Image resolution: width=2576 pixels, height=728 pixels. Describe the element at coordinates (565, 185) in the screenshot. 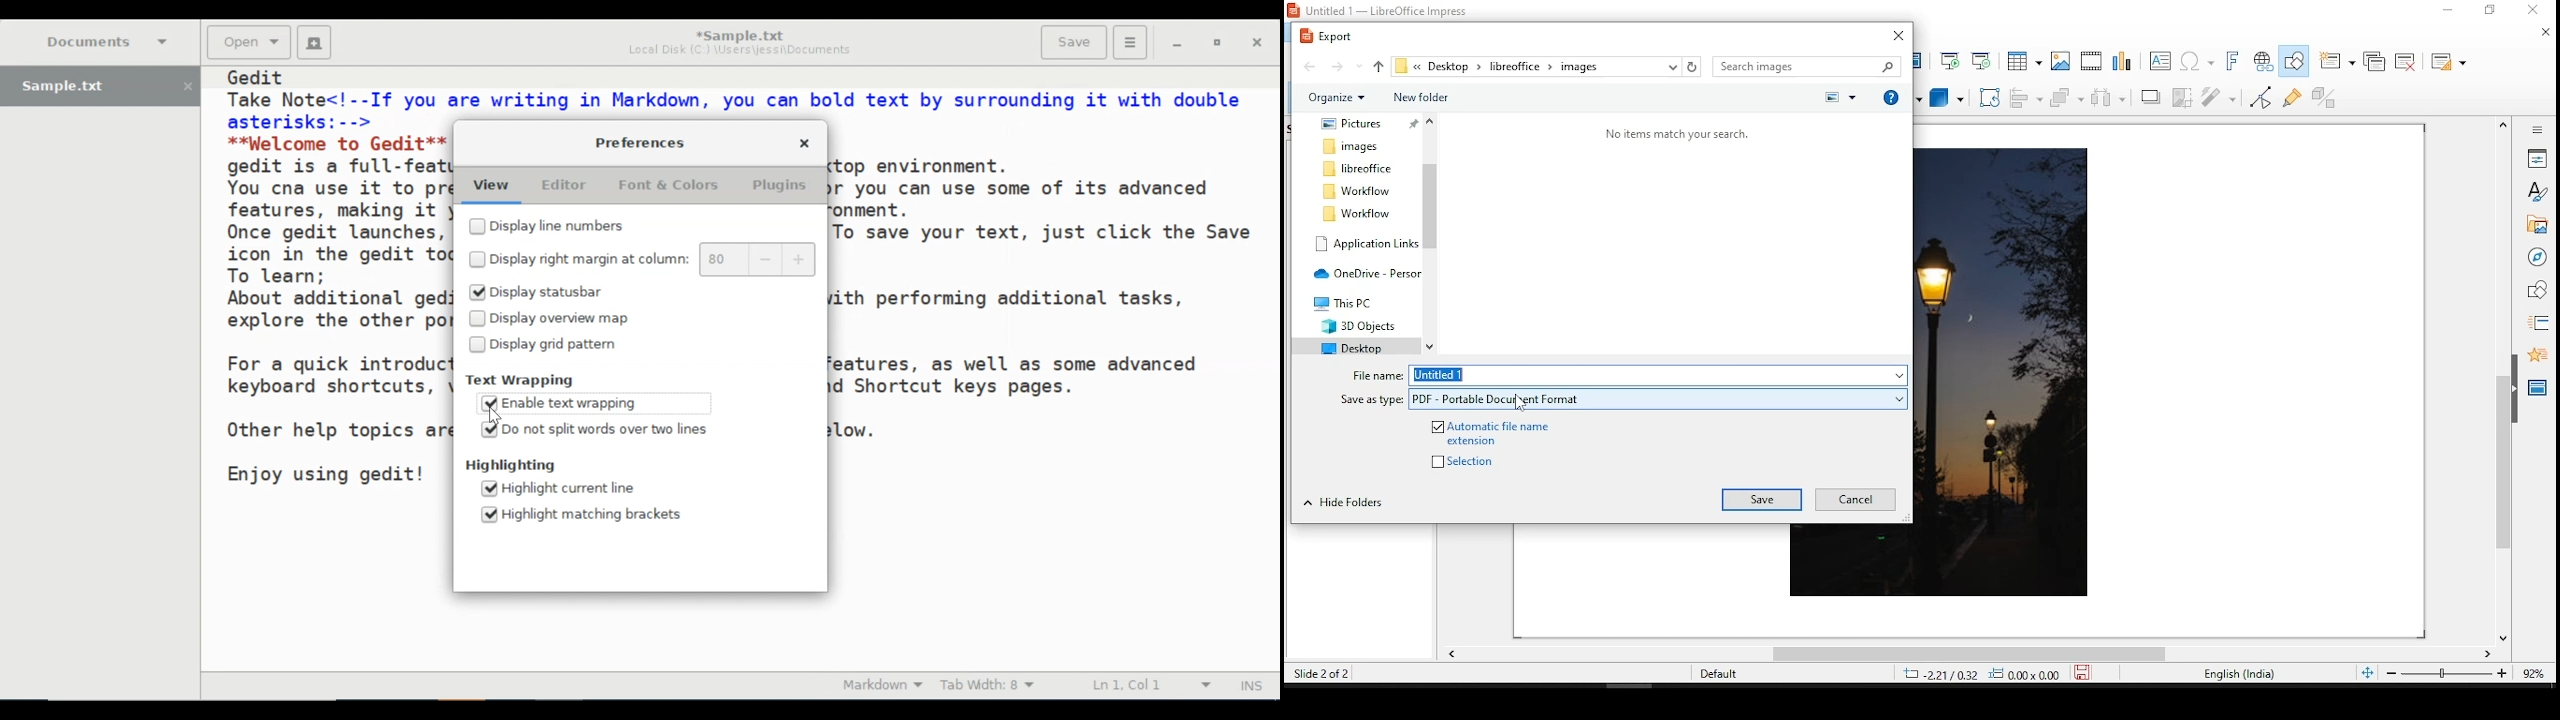

I see `Editor` at that location.